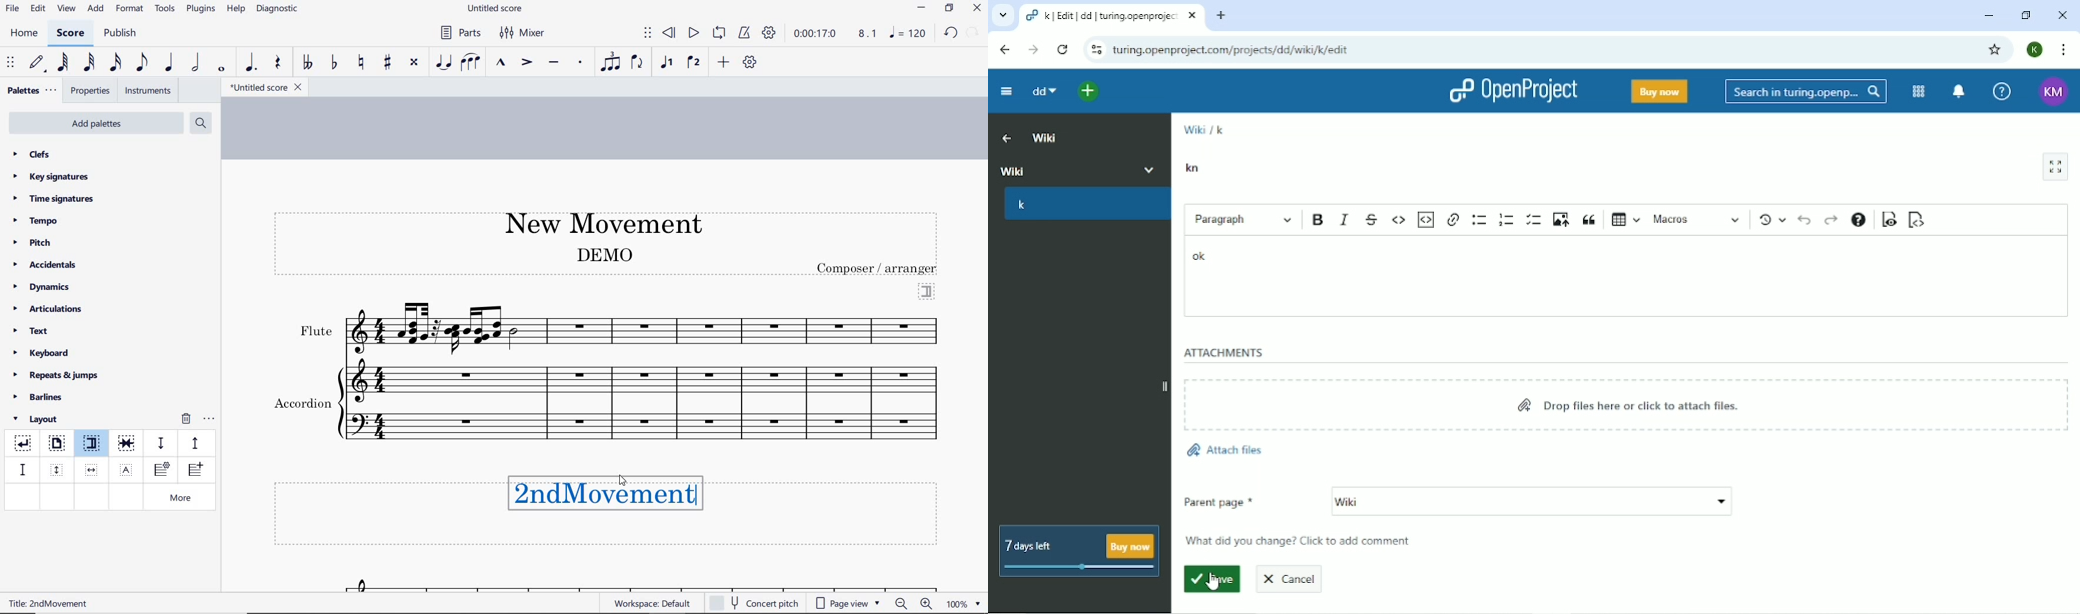 Image resolution: width=2100 pixels, height=616 pixels. Describe the element at coordinates (650, 603) in the screenshot. I see `workspace: default` at that location.